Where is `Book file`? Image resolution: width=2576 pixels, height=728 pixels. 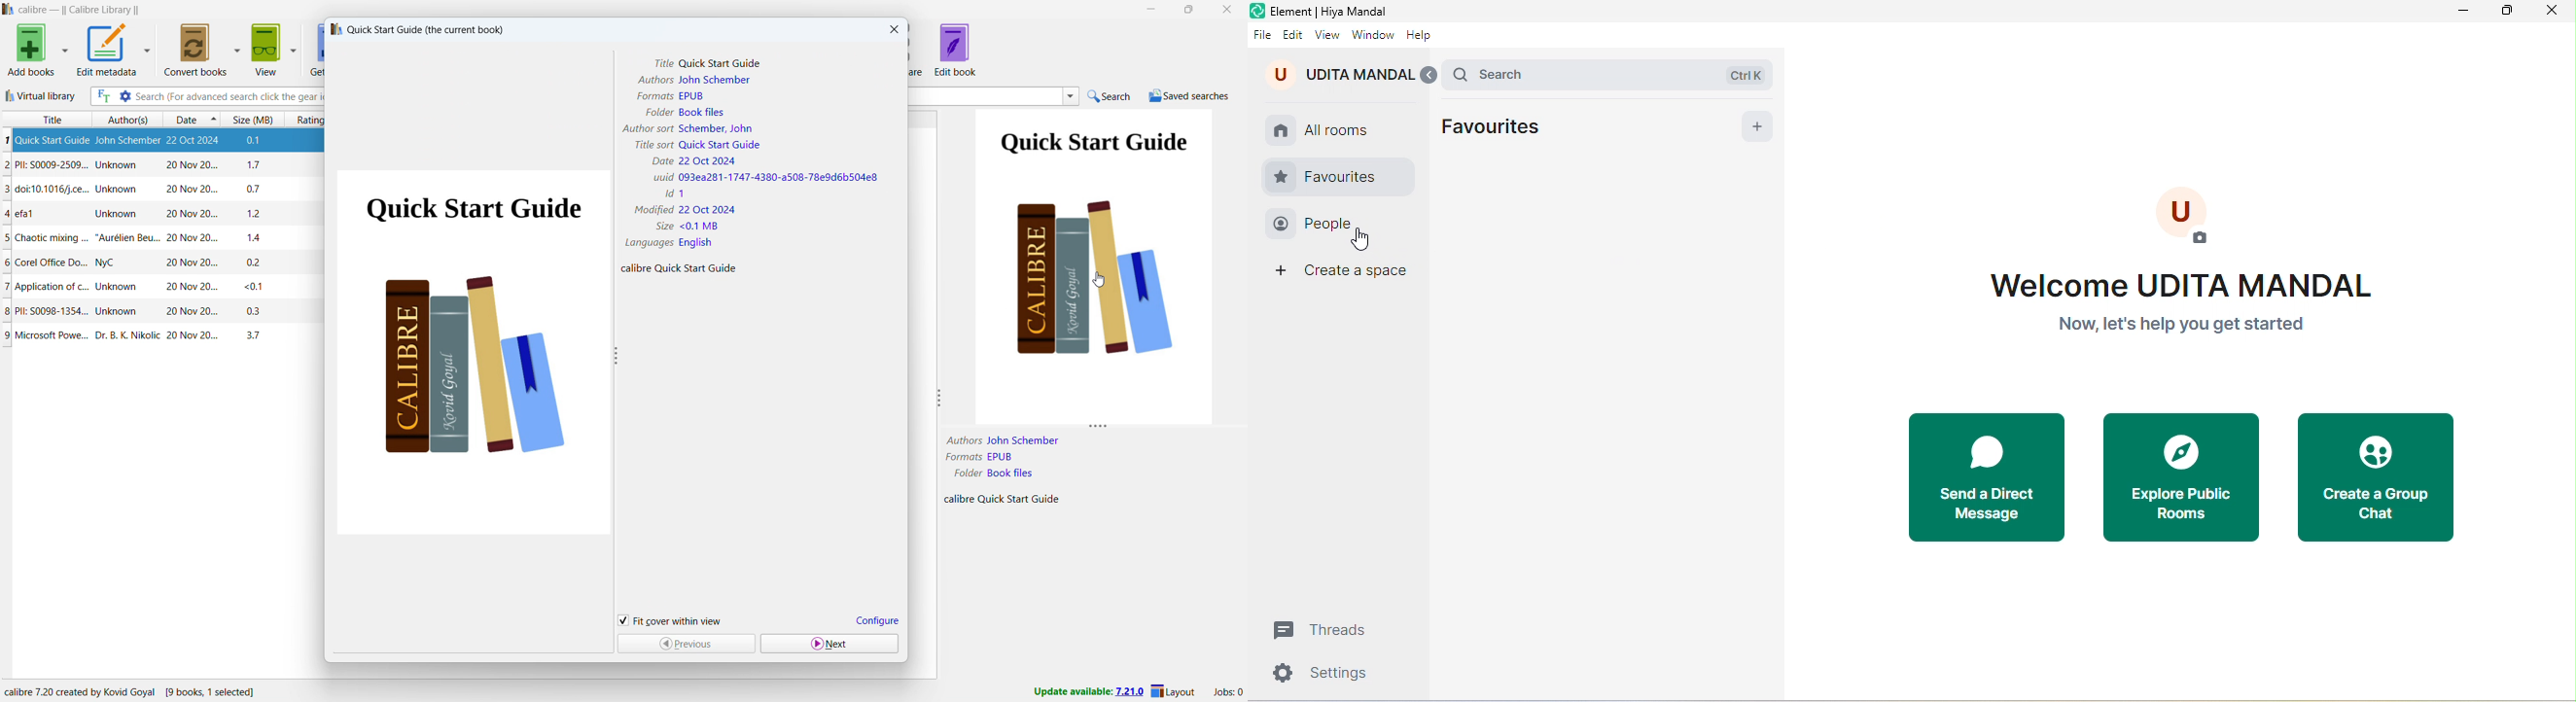 Book file is located at coordinates (703, 112).